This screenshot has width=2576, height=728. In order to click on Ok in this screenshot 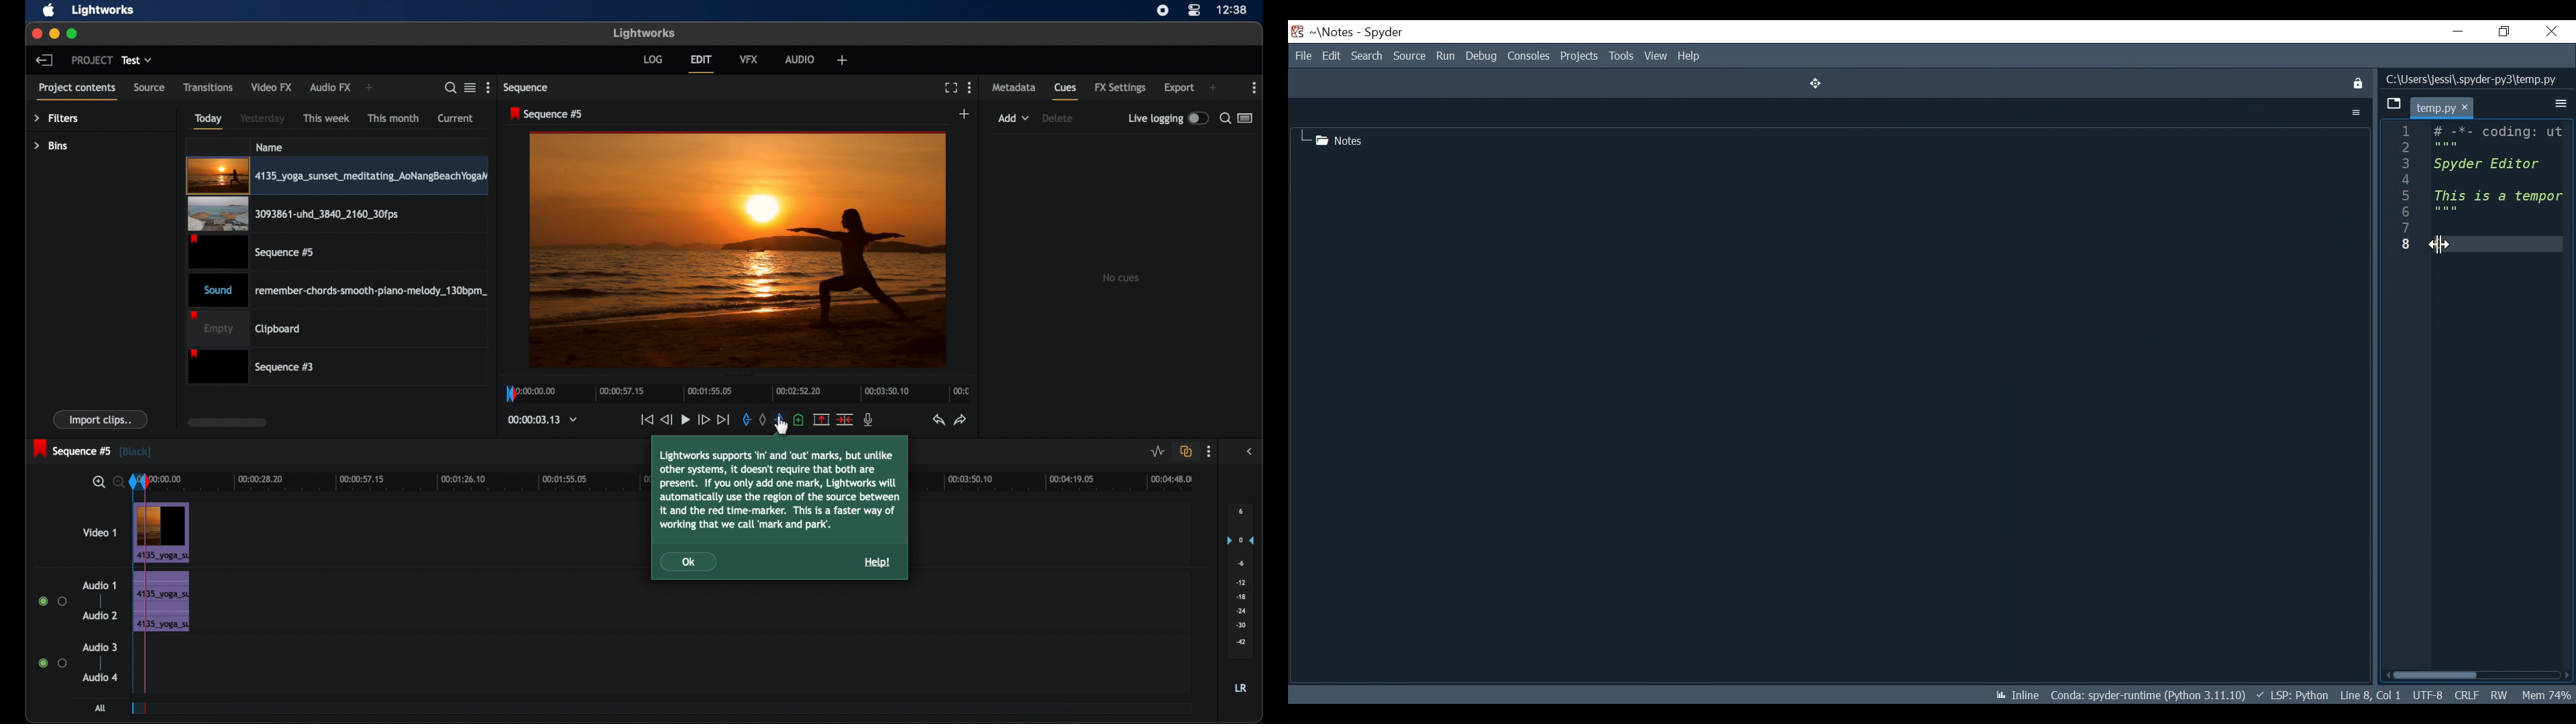, I will do `click(688, 562)`.